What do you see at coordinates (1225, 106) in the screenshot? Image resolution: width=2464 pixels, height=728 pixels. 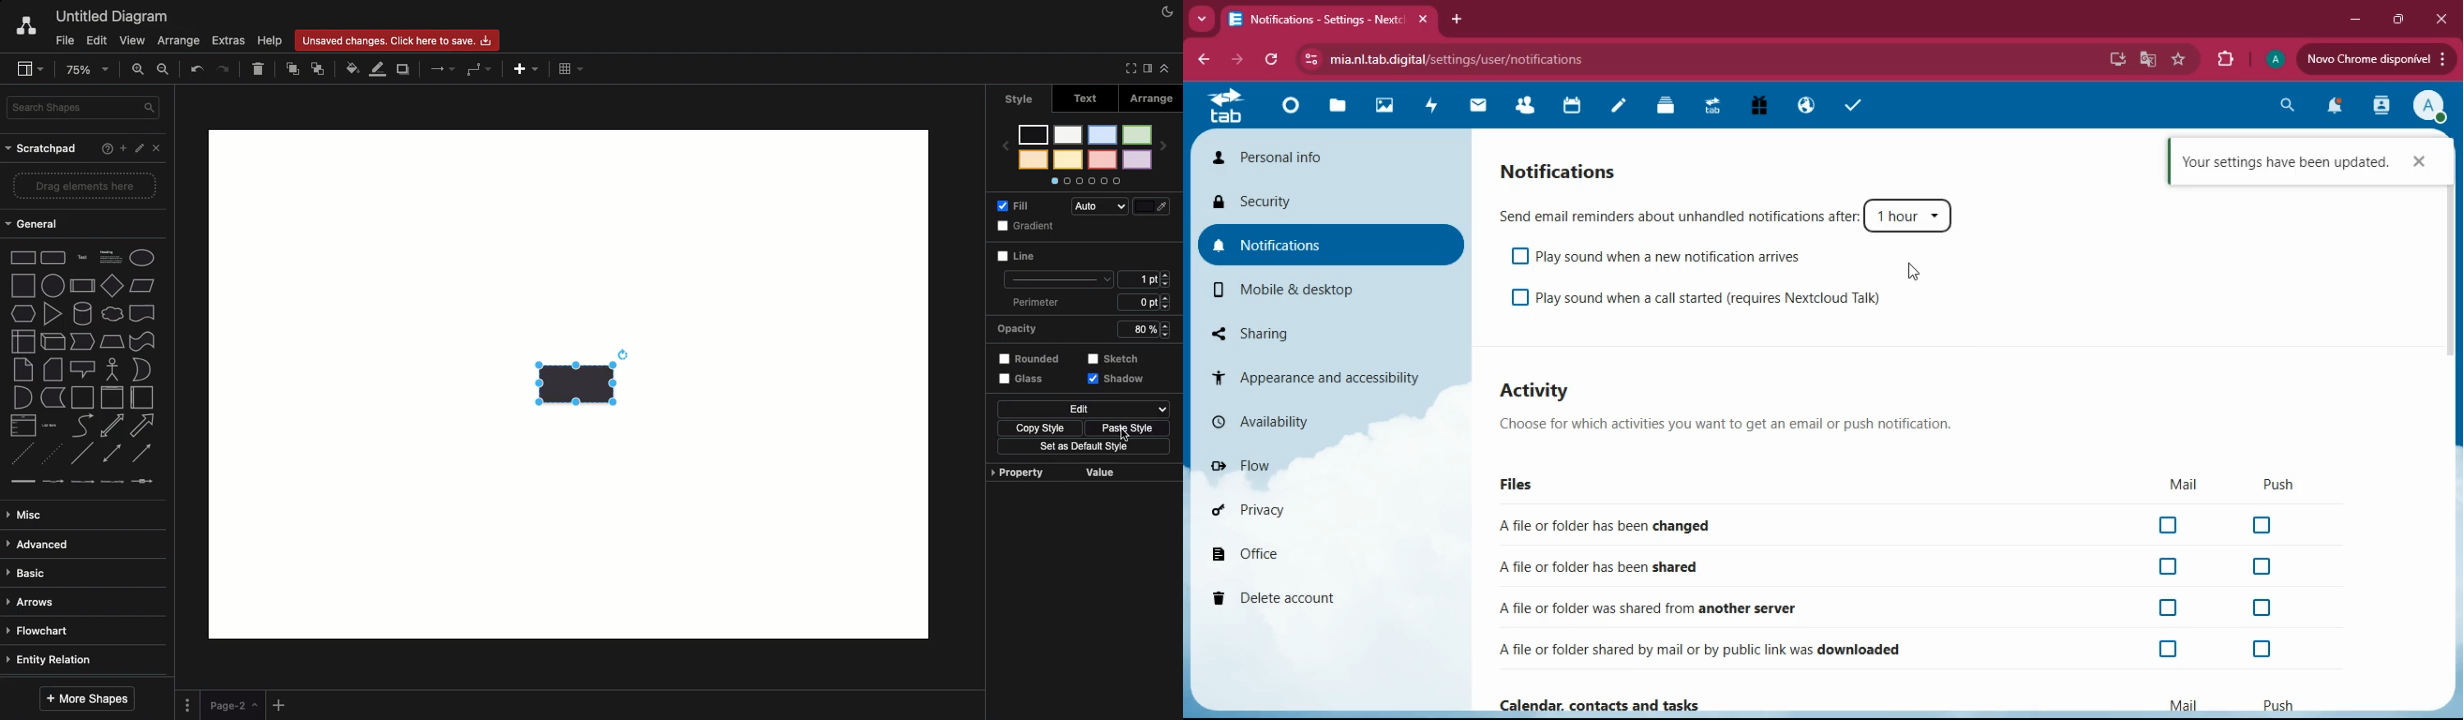 I see `tab` at bounding box center [1225, 106].